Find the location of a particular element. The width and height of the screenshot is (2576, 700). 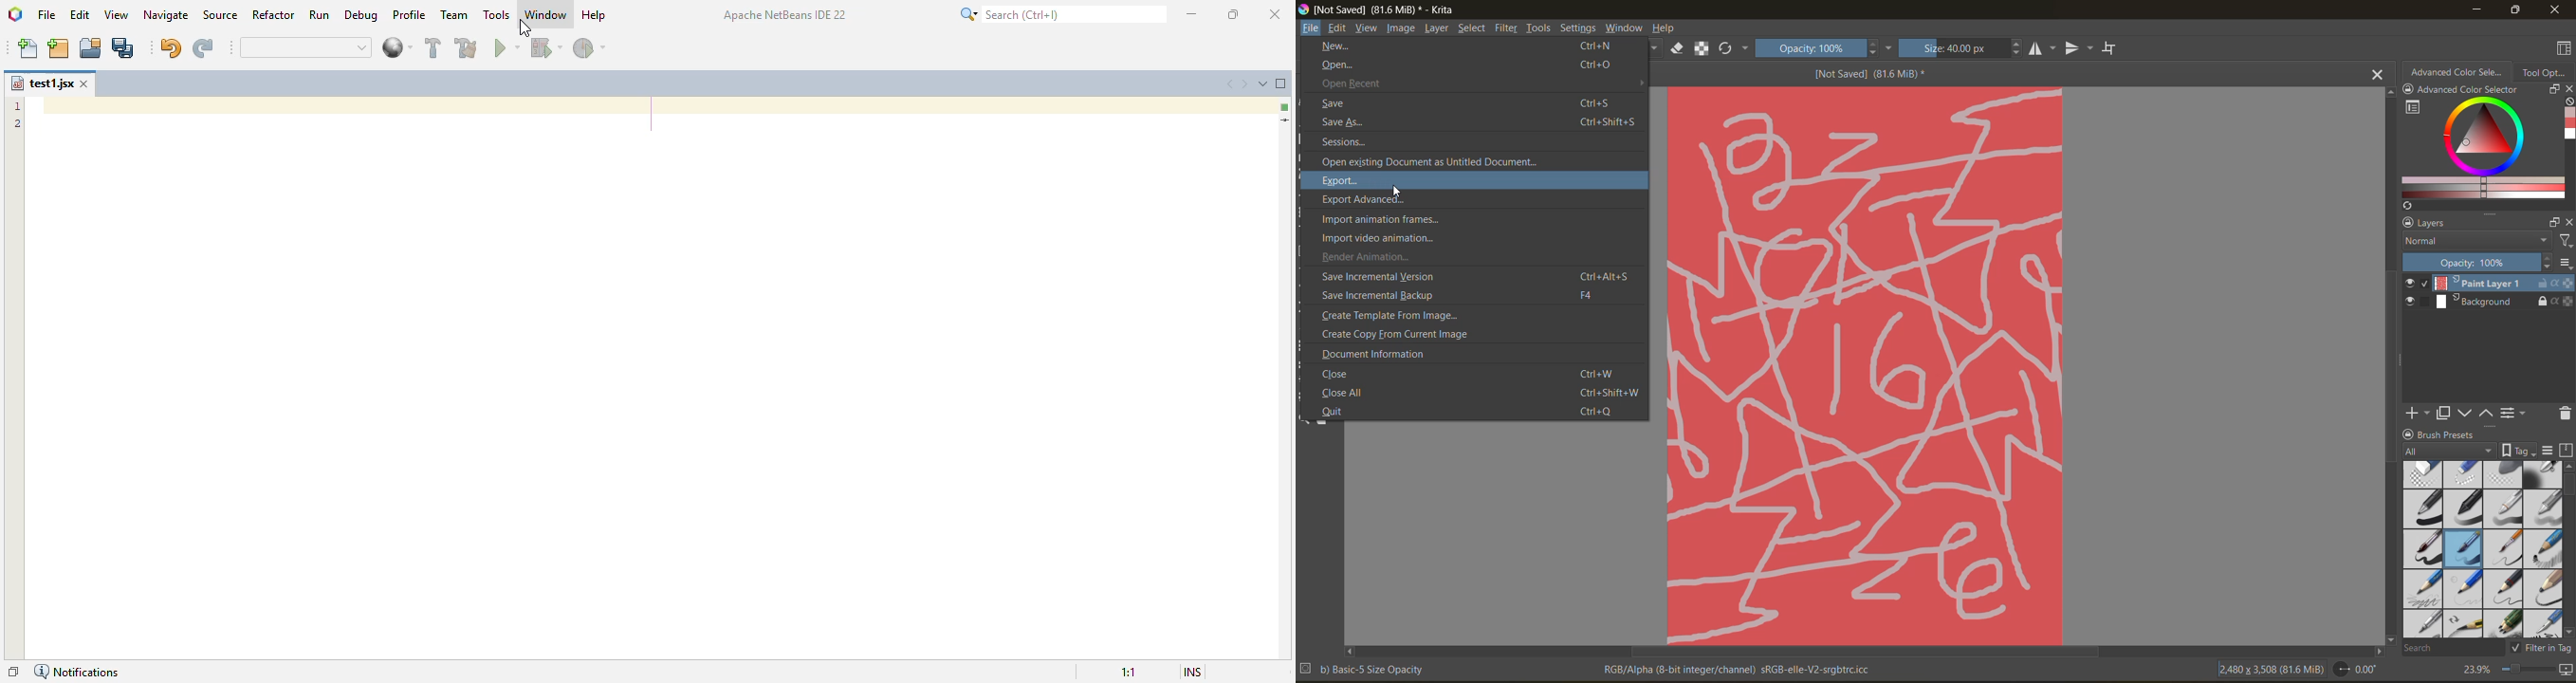

display settings is located at coordinates (2547, 450).